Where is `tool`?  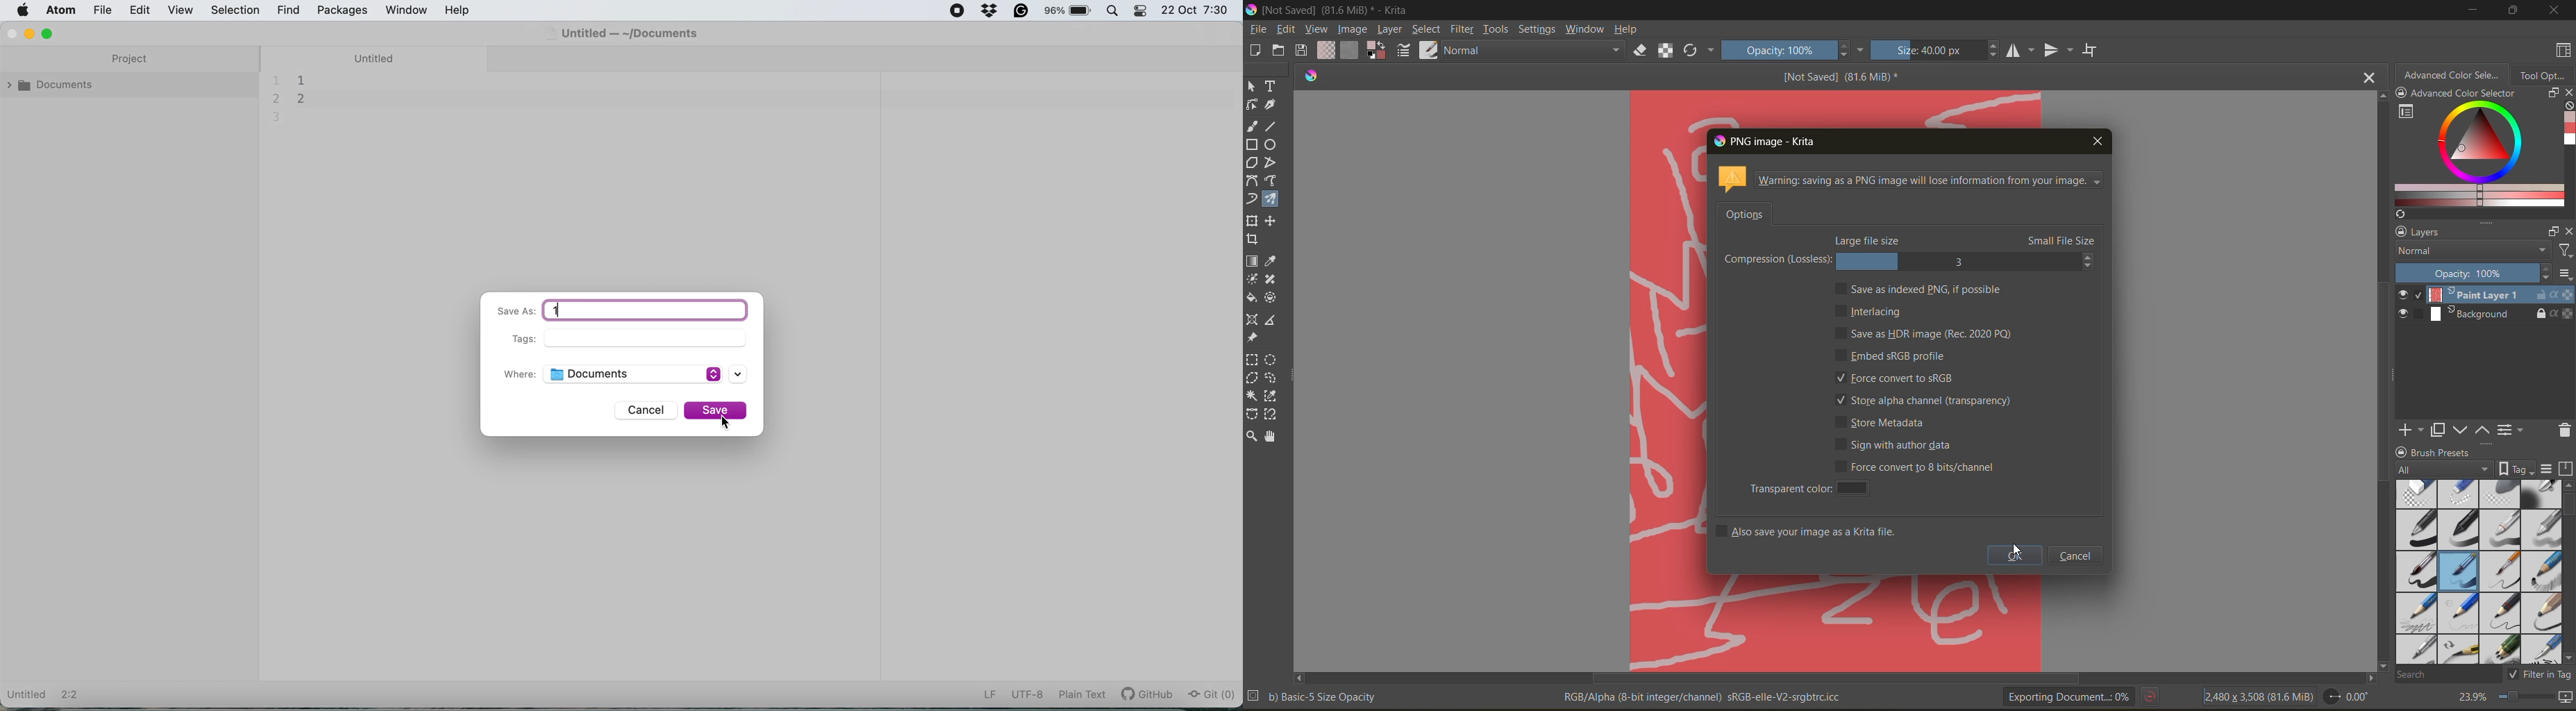 tool is located at coordinates (1253, 86).